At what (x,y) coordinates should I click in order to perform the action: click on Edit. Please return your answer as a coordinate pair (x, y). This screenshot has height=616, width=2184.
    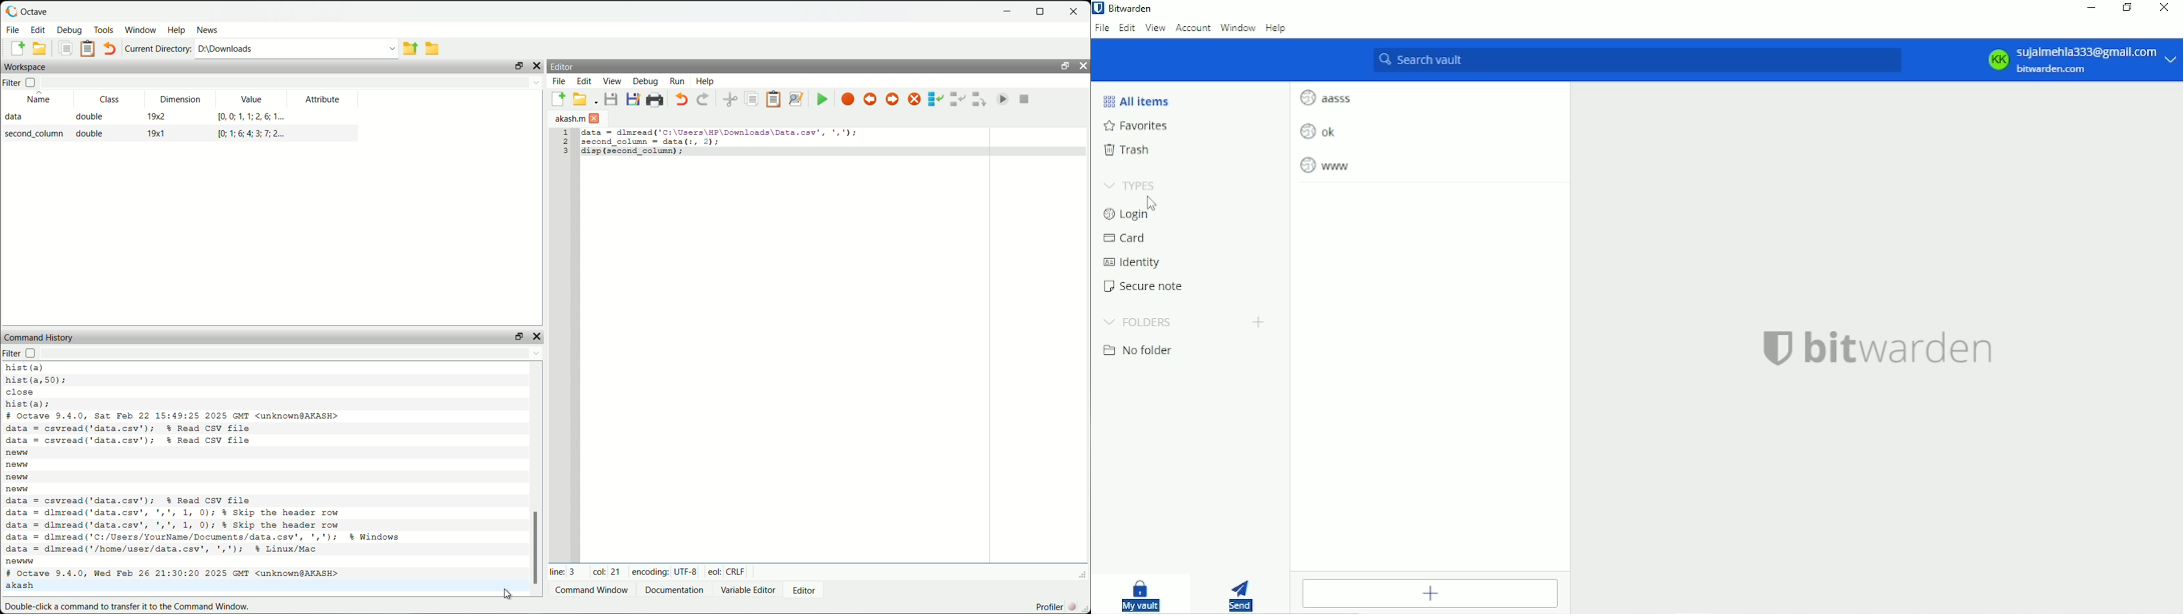
    Looking at the image, I should click on (1125, 28).